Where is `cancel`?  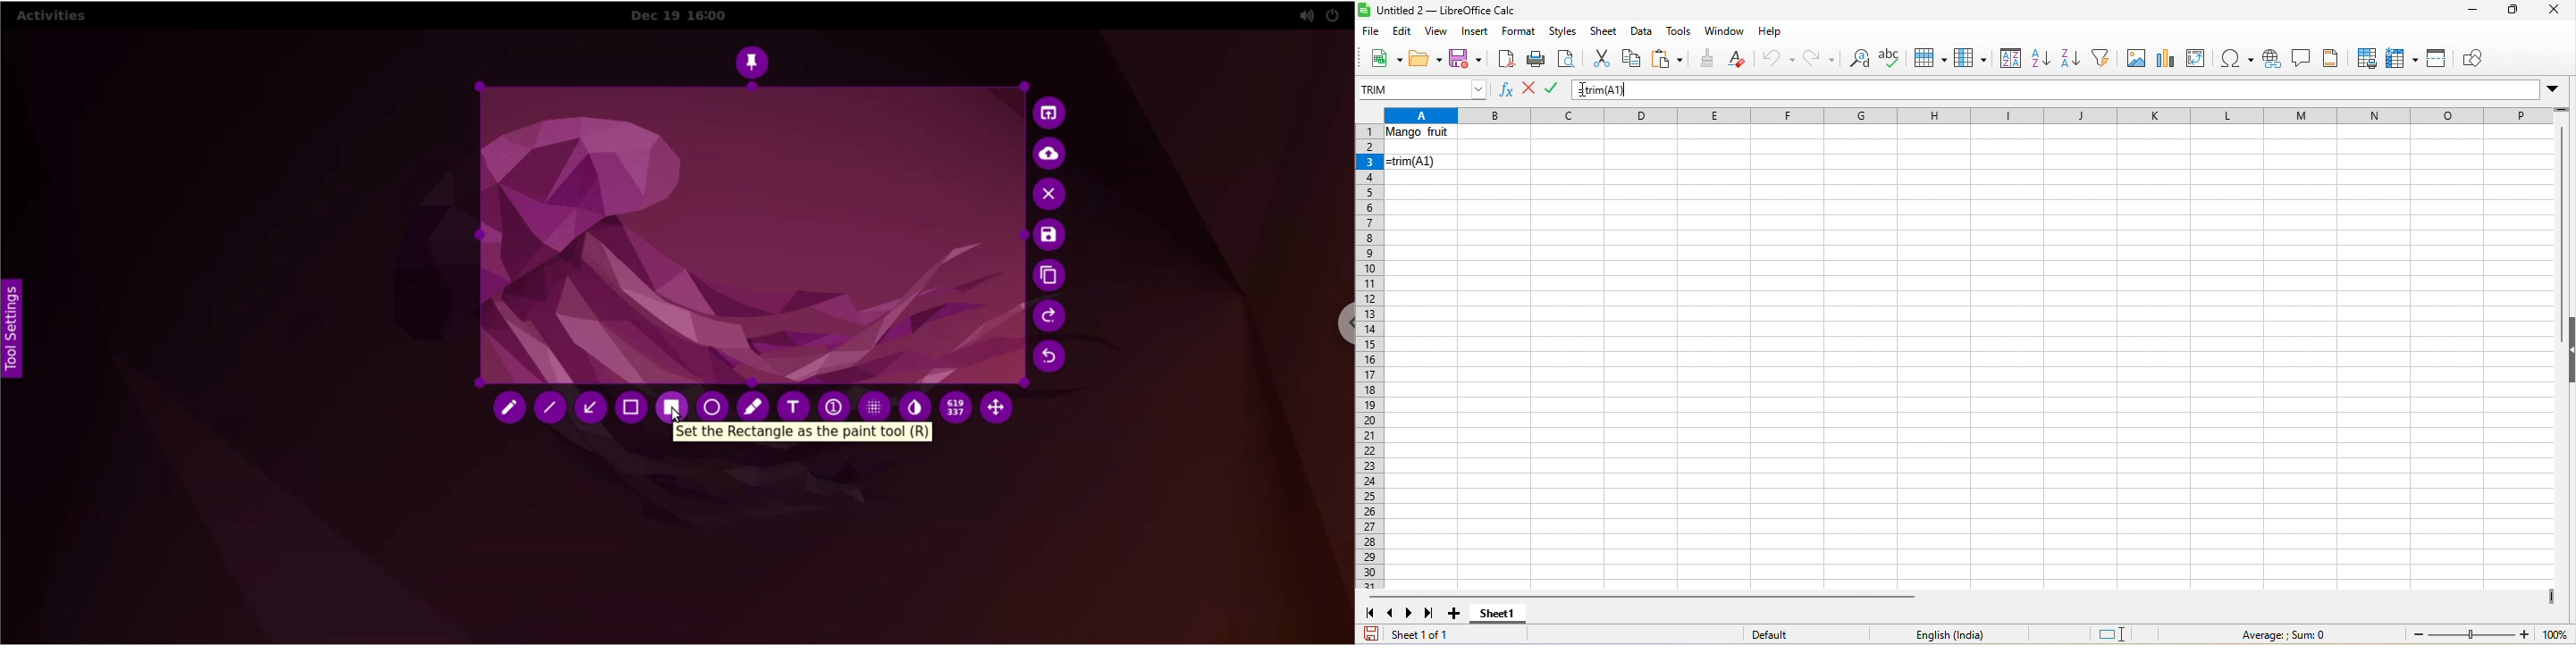 cancel is located at coordinates (1529, 88).